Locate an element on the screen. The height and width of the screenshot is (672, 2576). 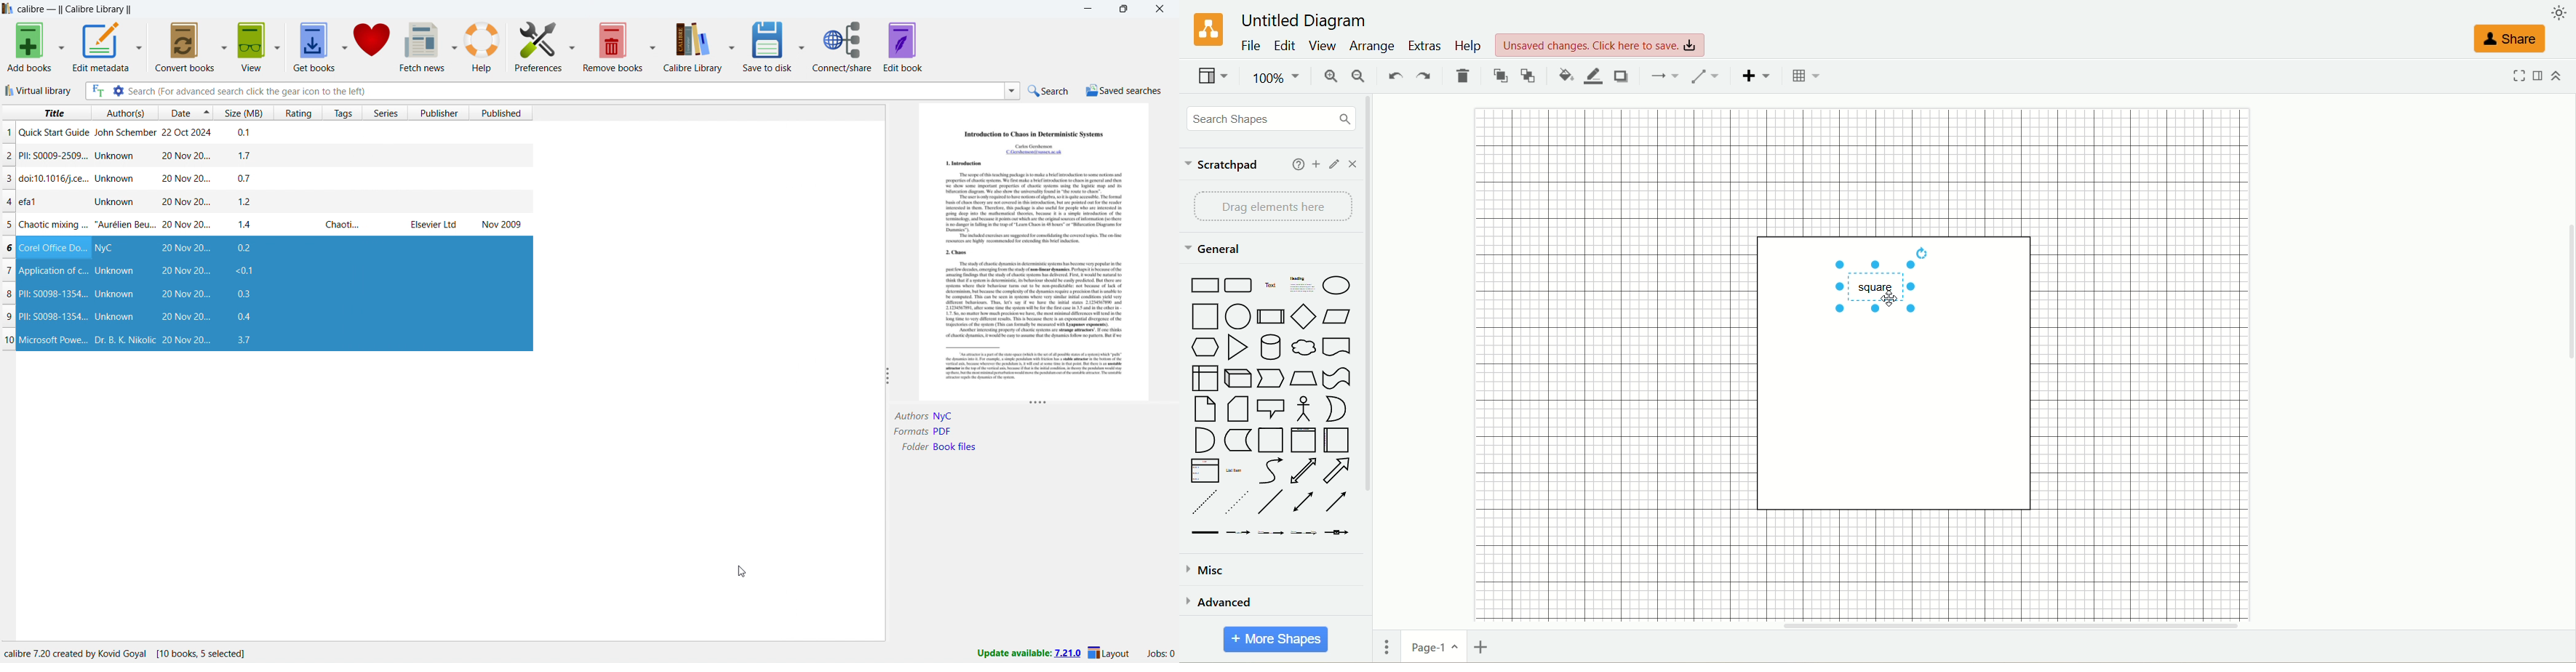
text is located at coordinates (1603, 45).